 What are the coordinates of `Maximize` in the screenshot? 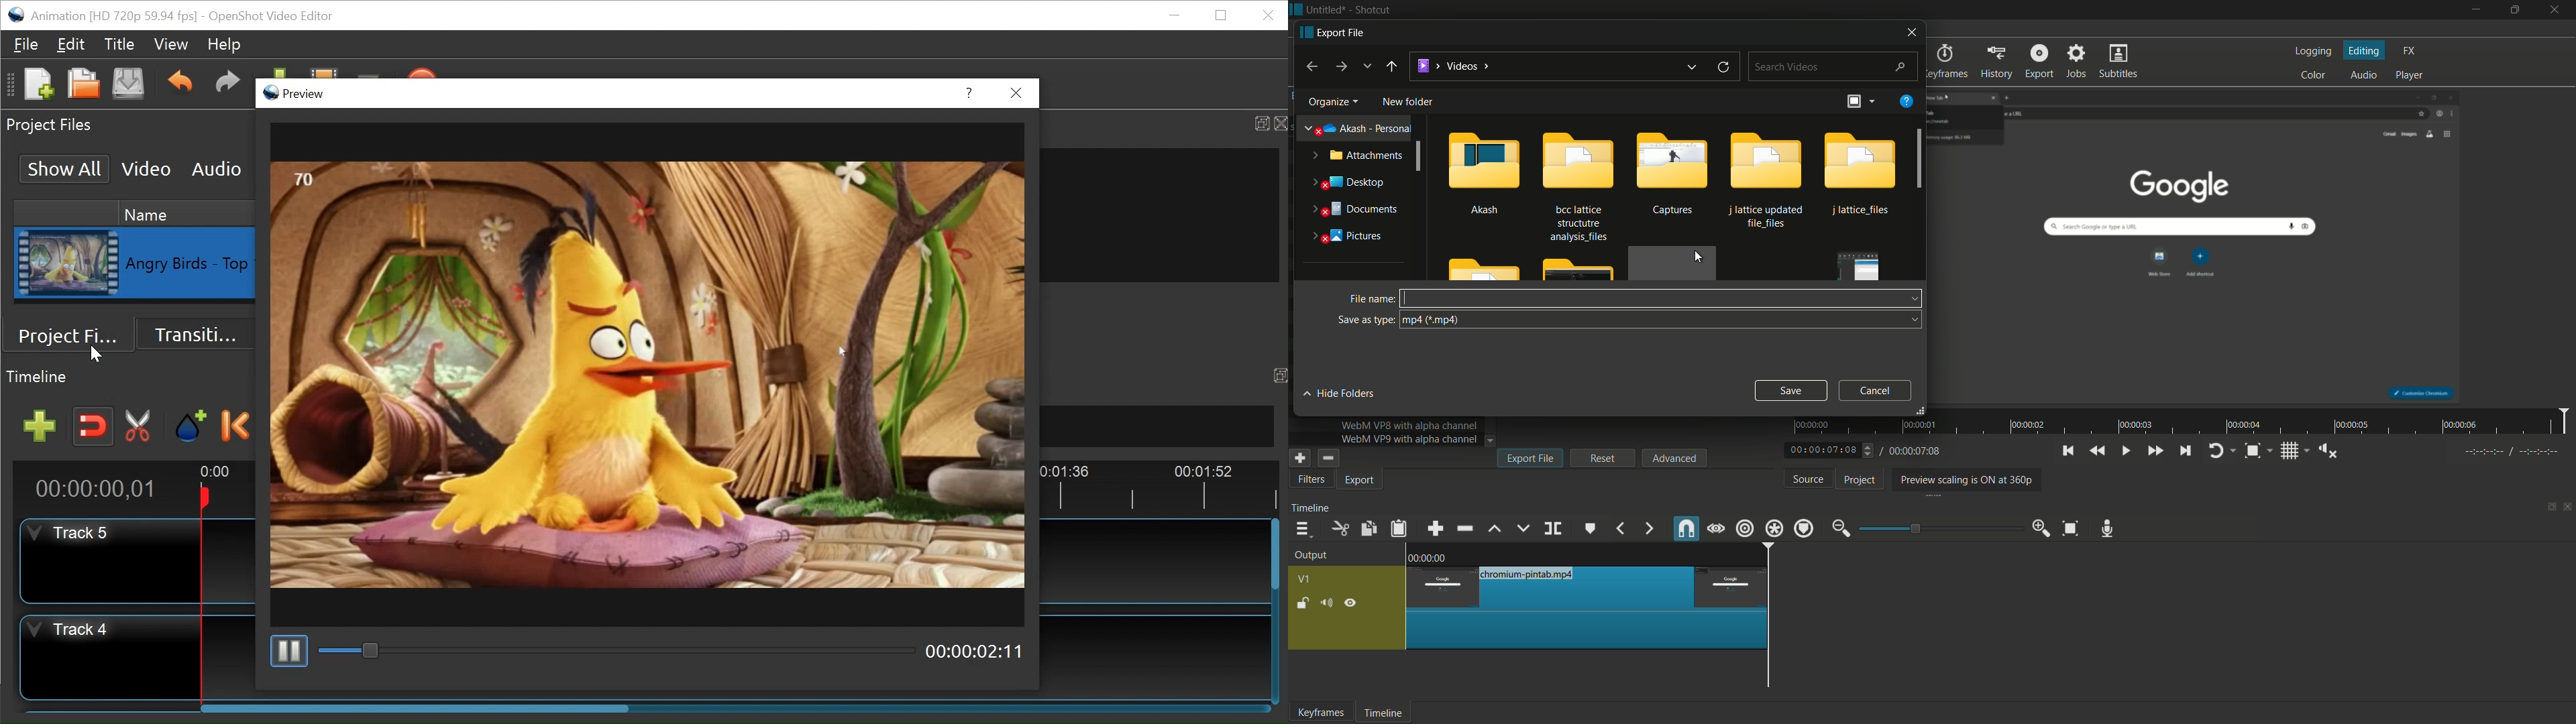 It's located at (1279, 375).